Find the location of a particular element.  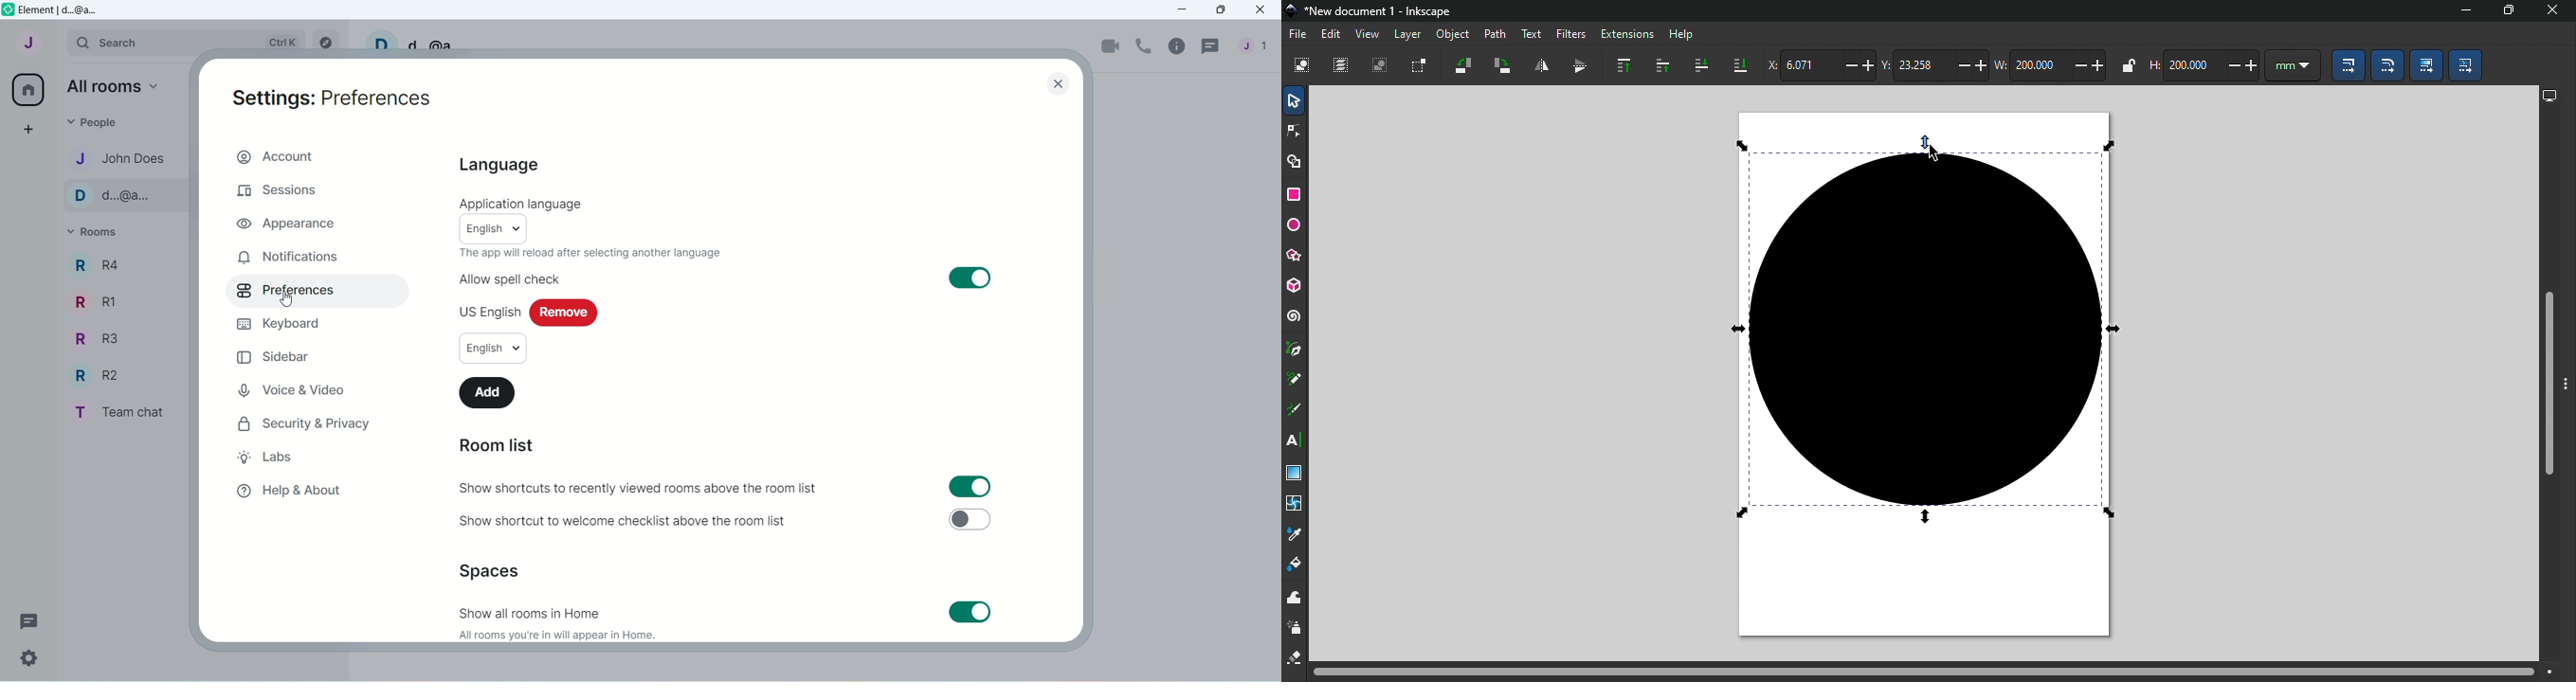

The app will reload after selecting another language is located at coordinates (595, 254).